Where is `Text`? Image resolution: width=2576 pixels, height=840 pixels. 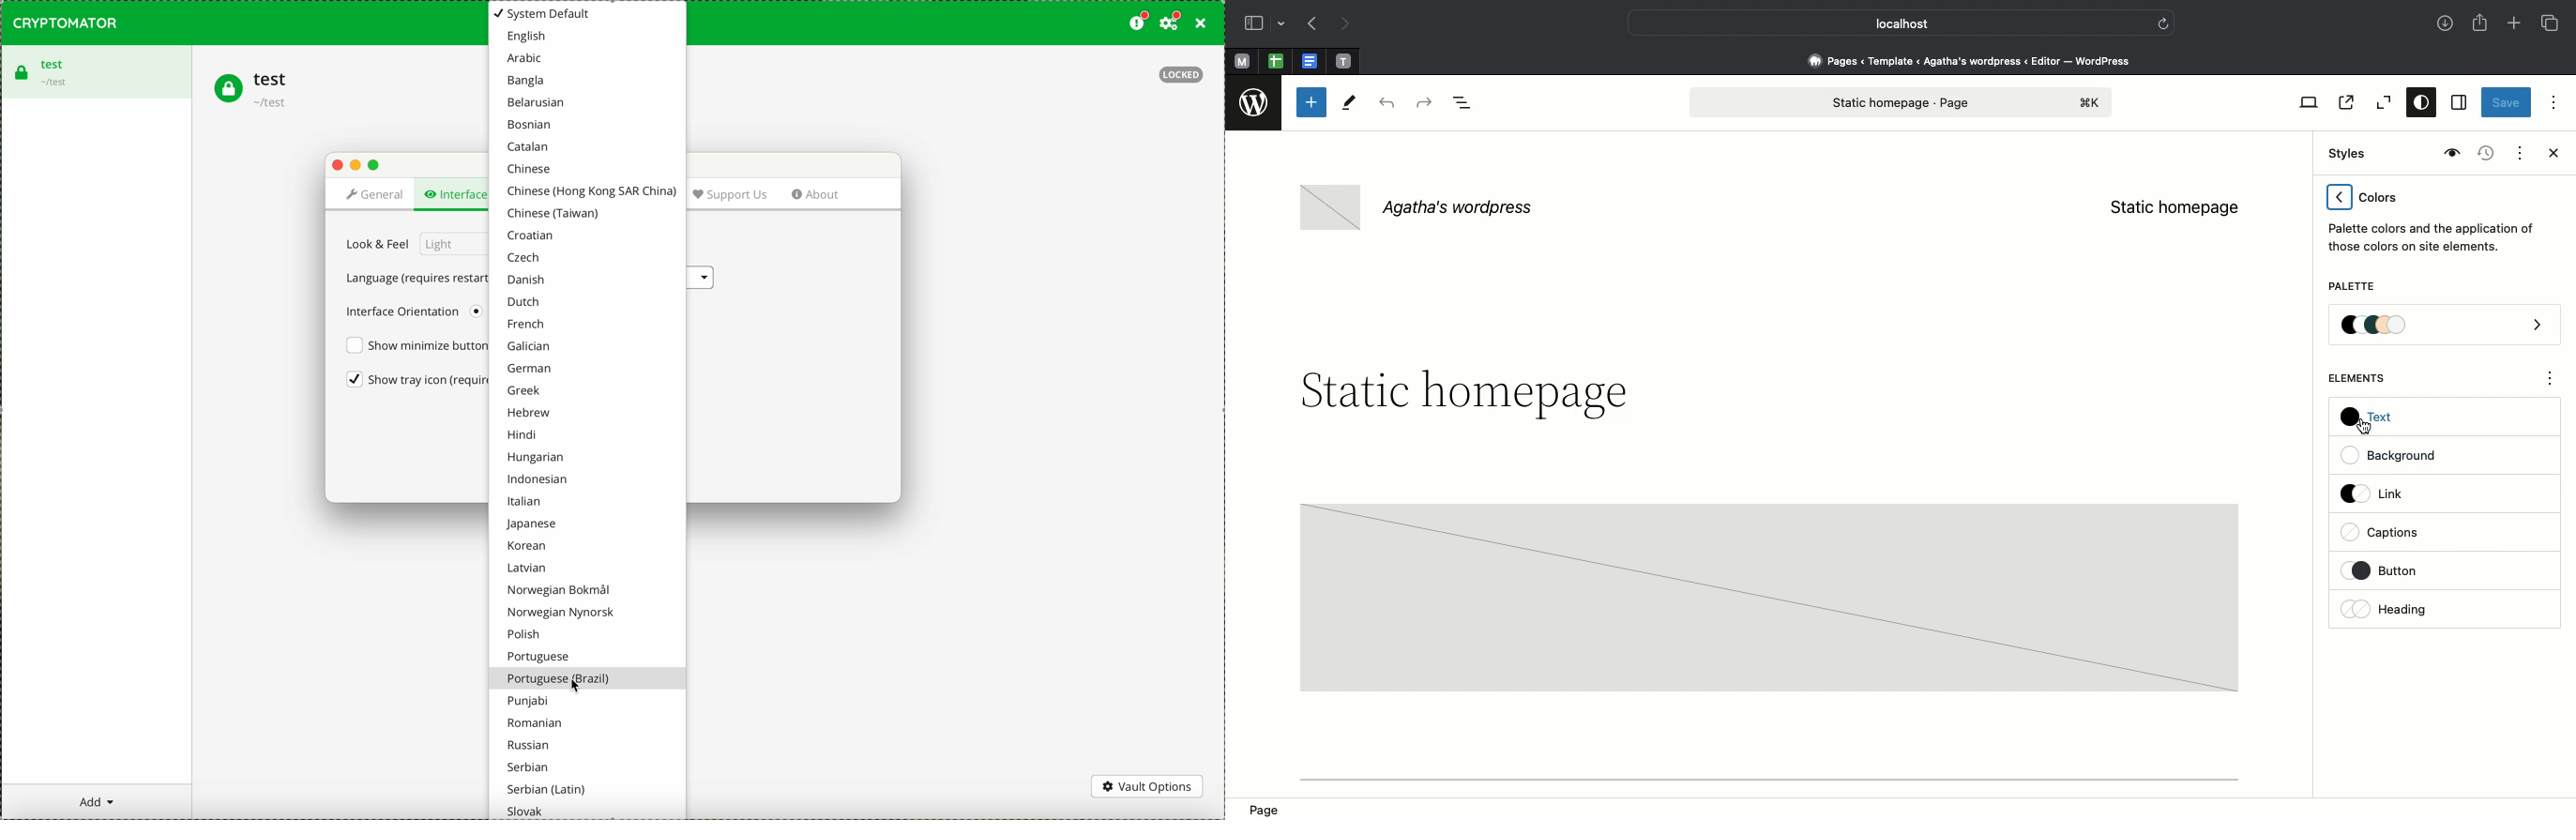
Text is located at coordinates (2374, 421).